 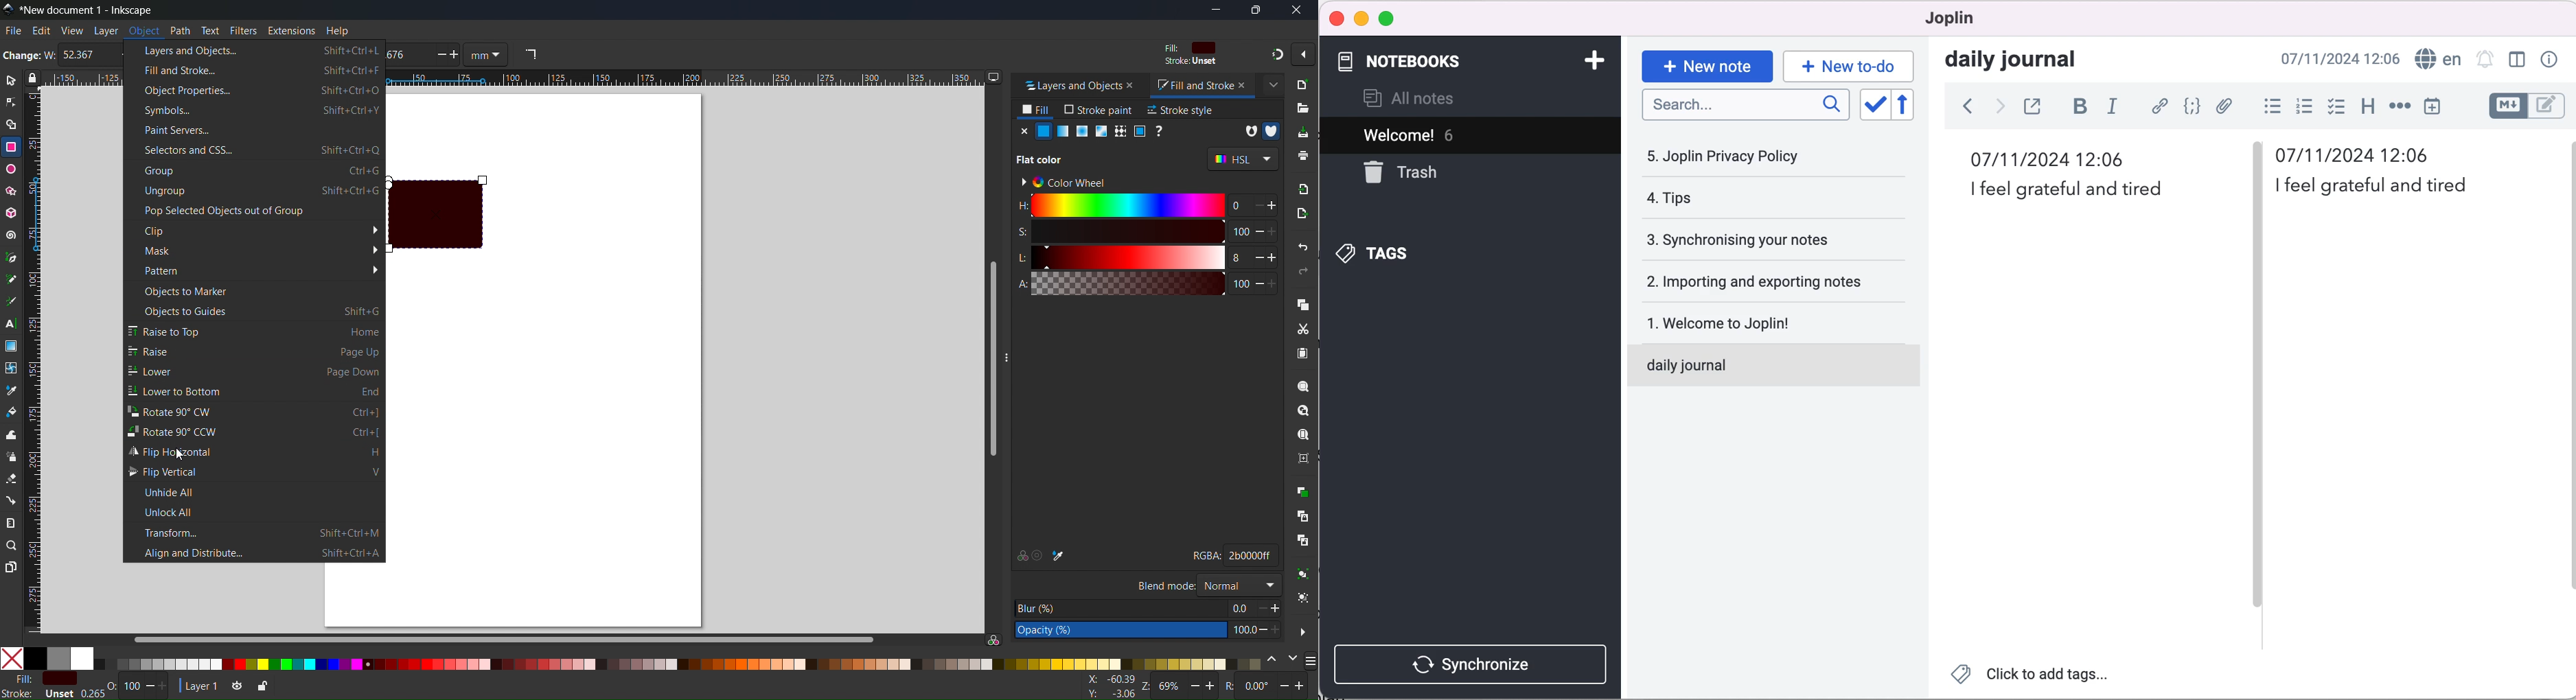 I want to click on Zoom center page, so click(x=1302, y=458).